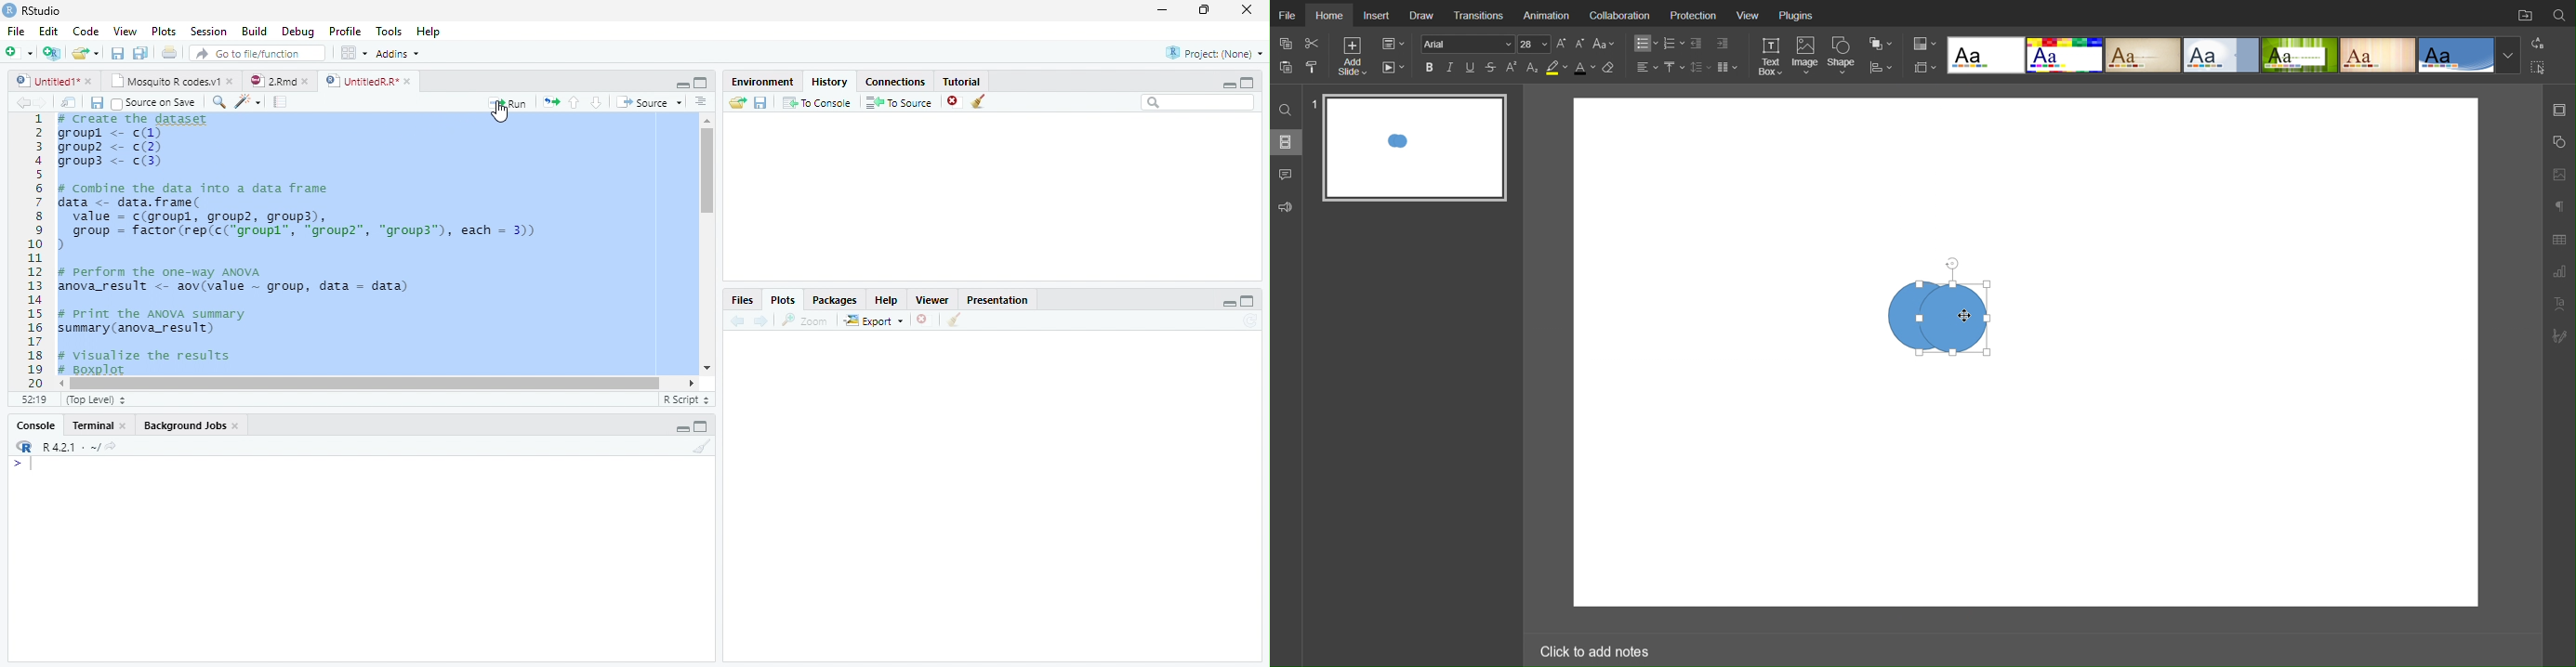  Describe the element at coordinates (1752, 18) in the screenshot. I see `View` at that location.